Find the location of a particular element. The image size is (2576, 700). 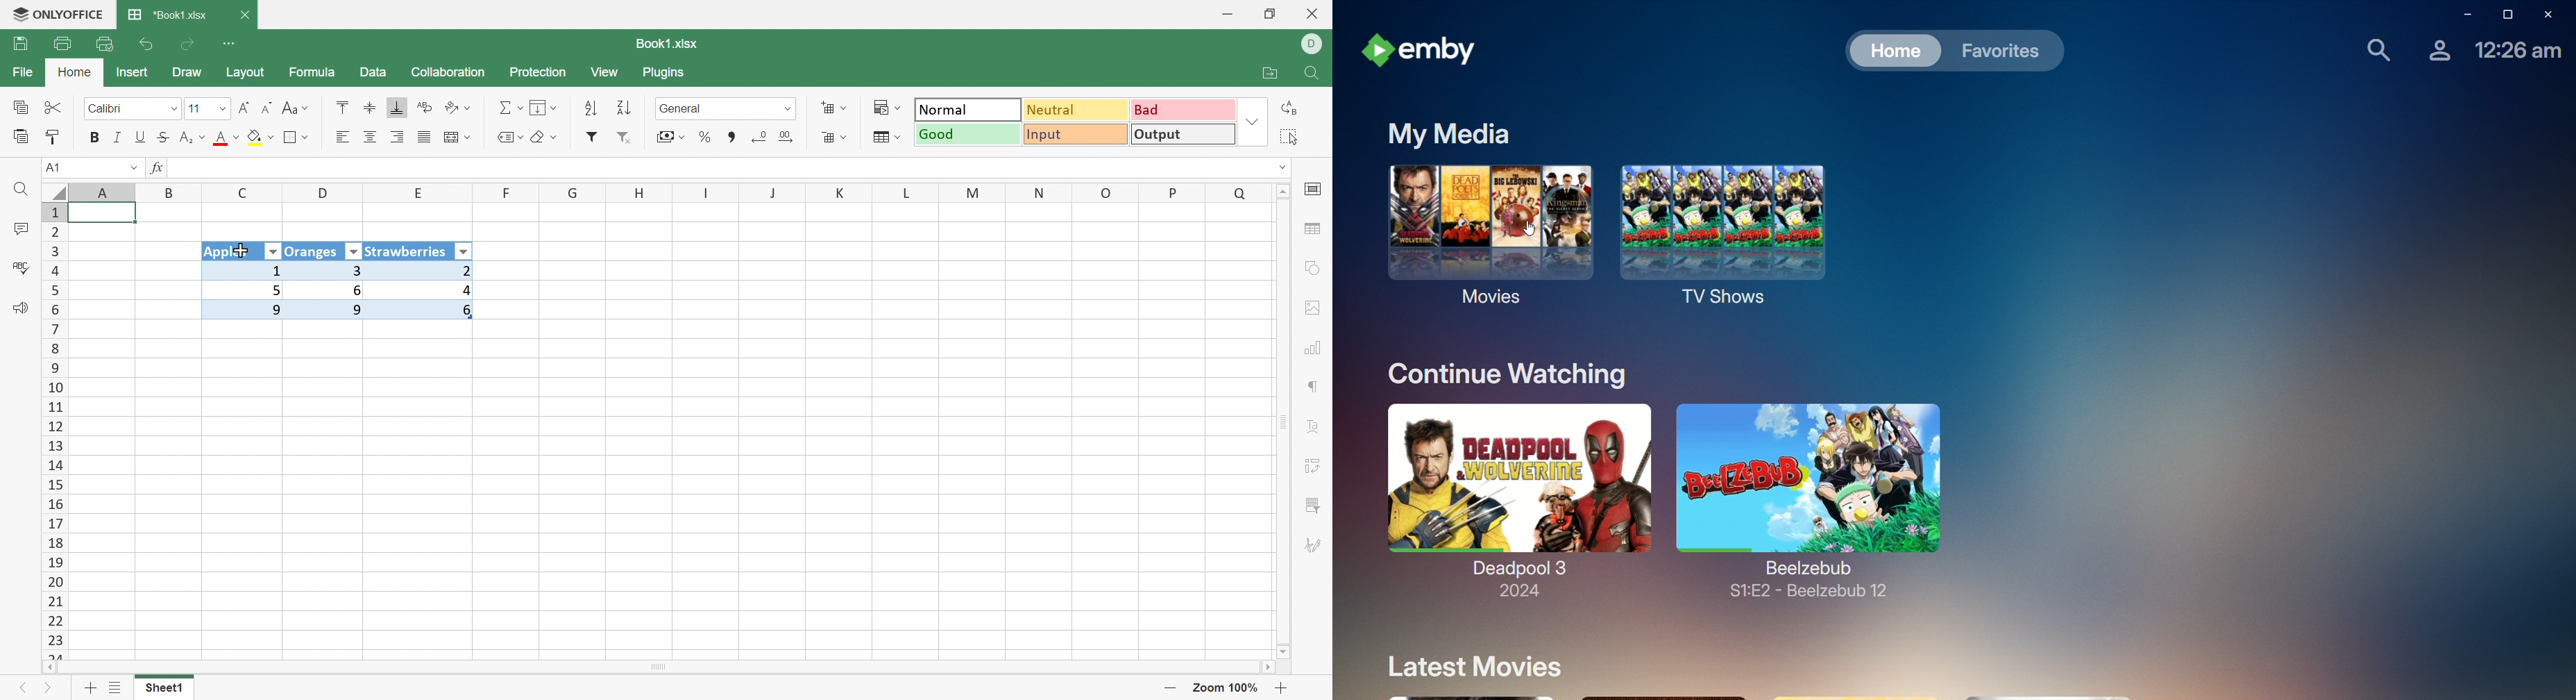

Oranges is located at coordinates (313, 251).